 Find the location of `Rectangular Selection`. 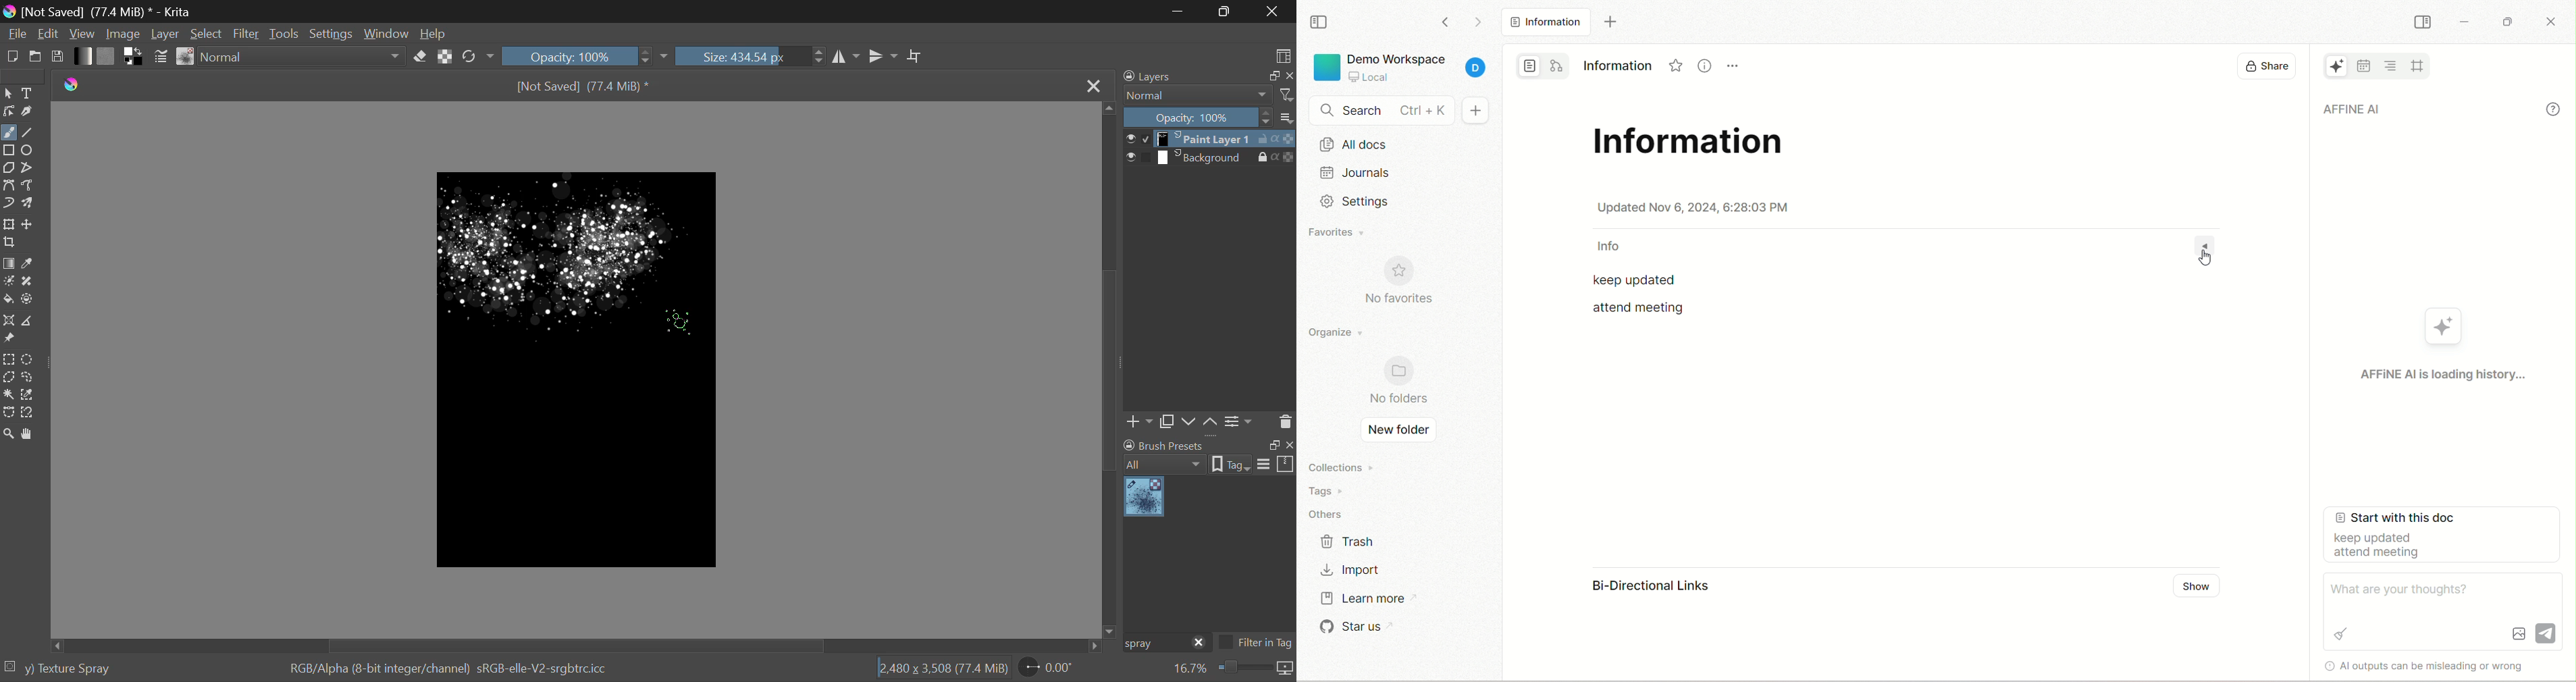

Rectangular Selection is located at coordinates (9, 360).